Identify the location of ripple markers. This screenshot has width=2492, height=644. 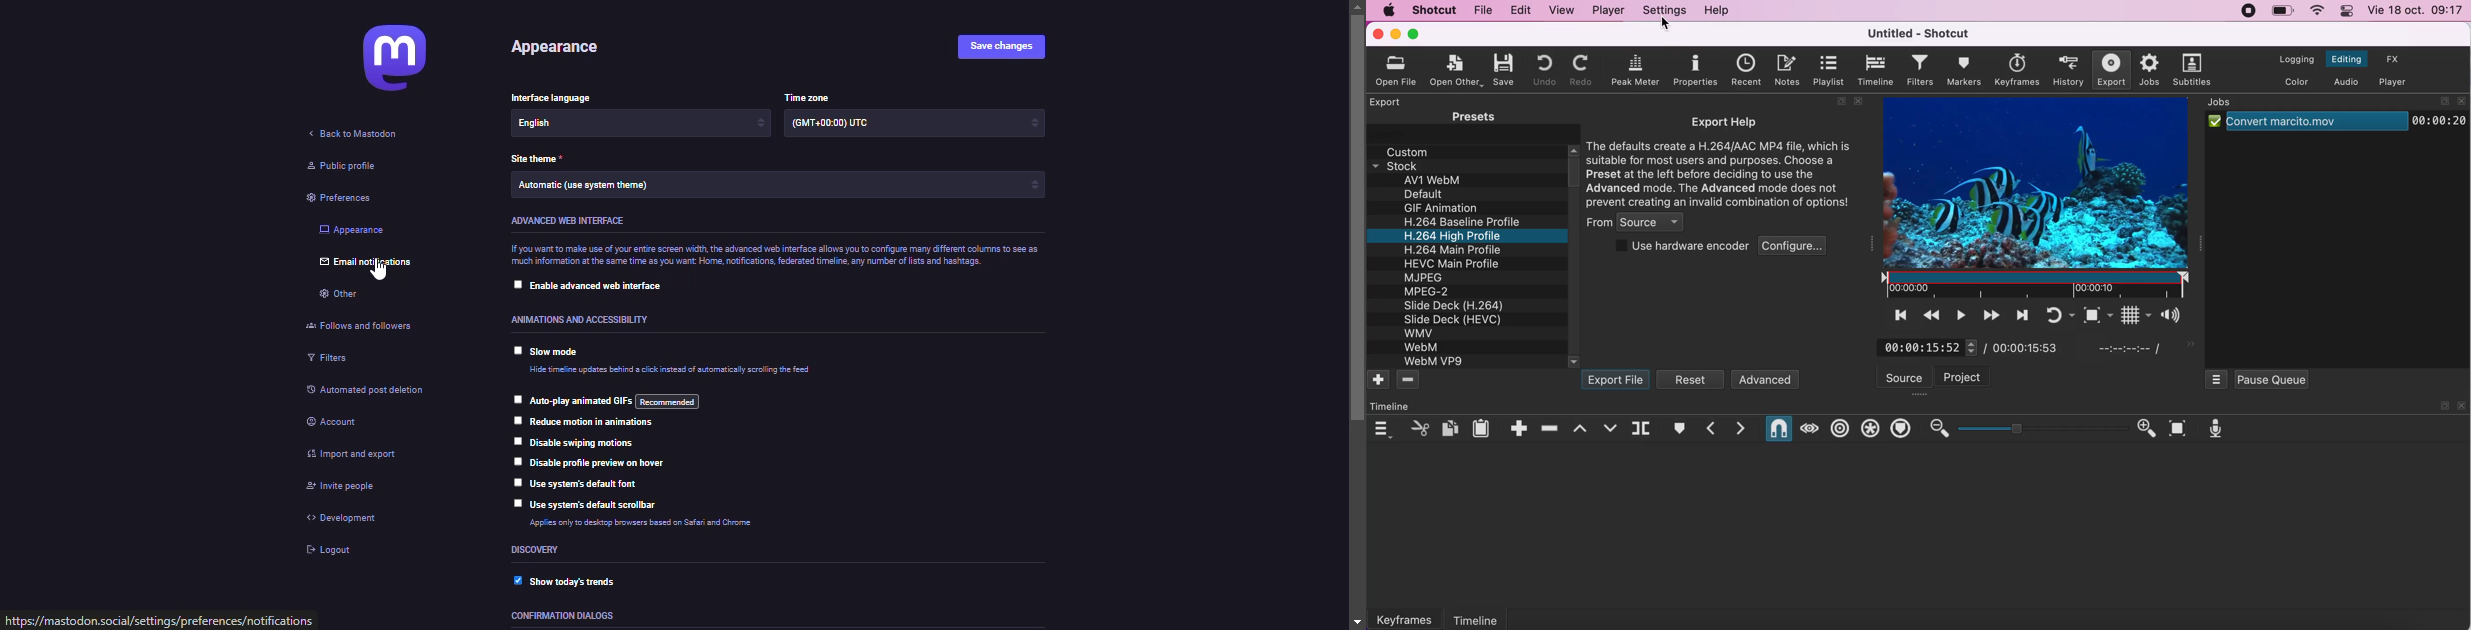
(1902, 429).